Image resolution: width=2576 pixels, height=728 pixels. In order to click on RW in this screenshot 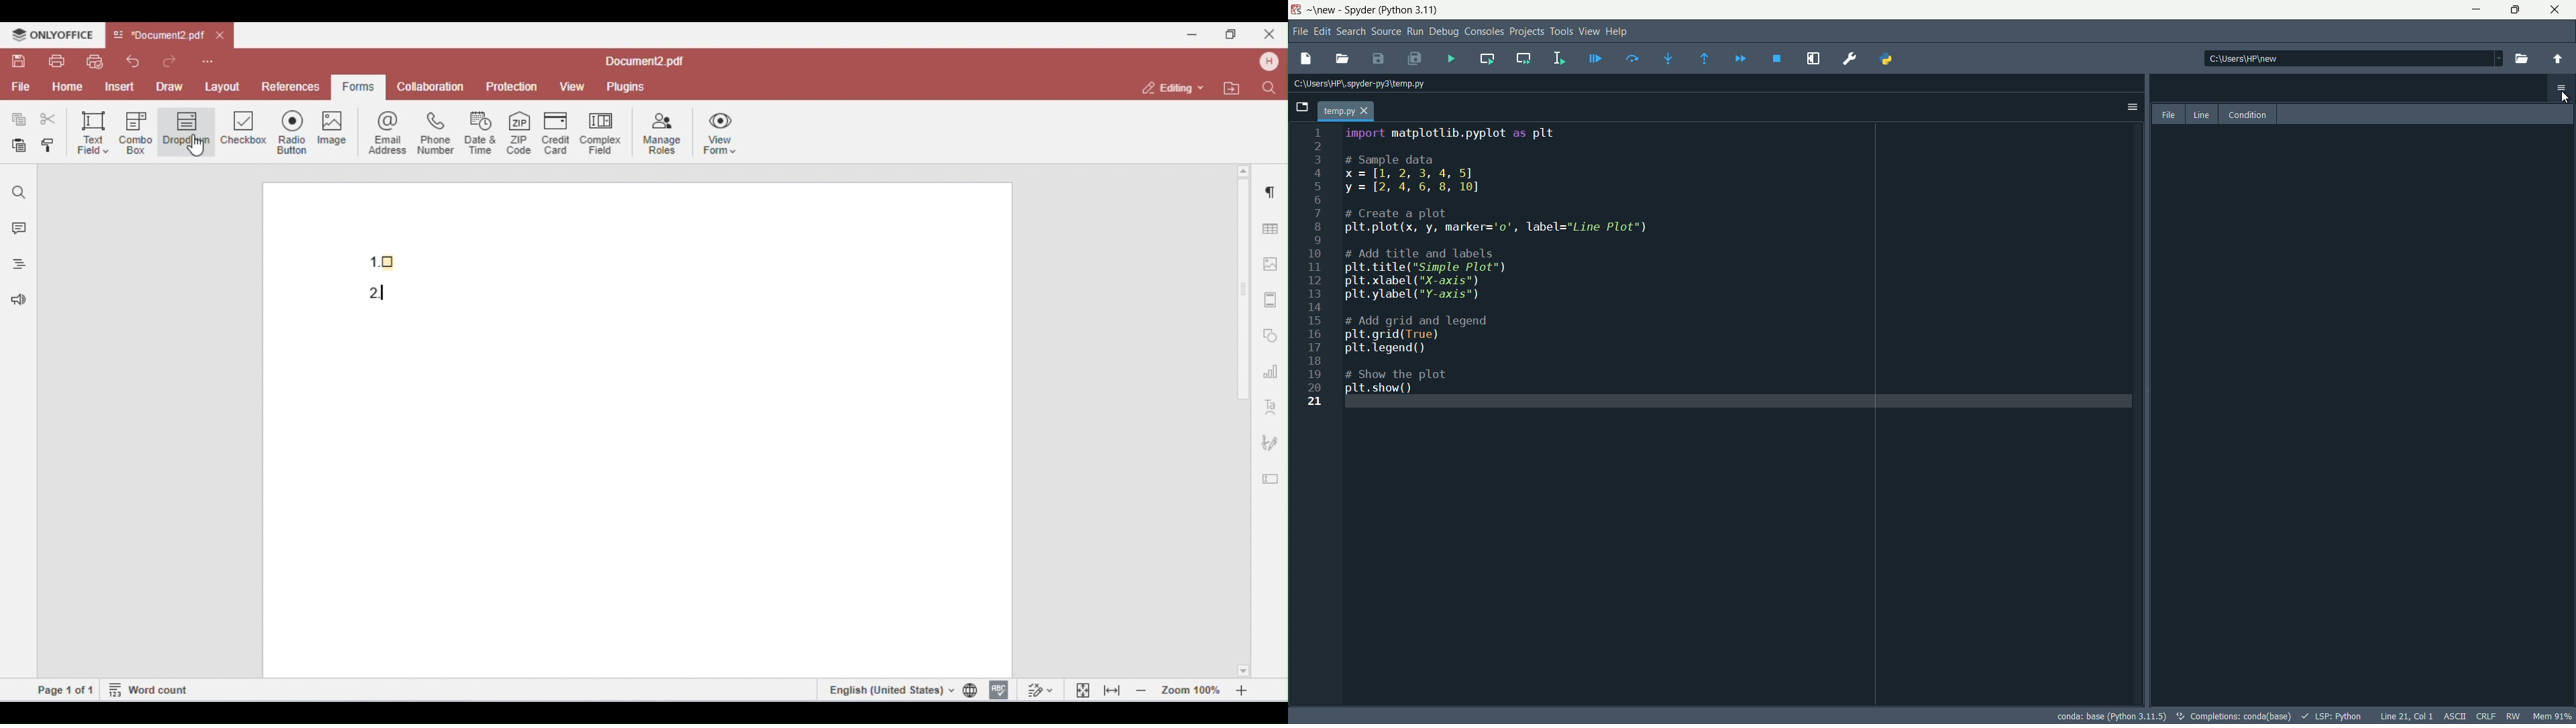, I will do `click(2516, 716)`.